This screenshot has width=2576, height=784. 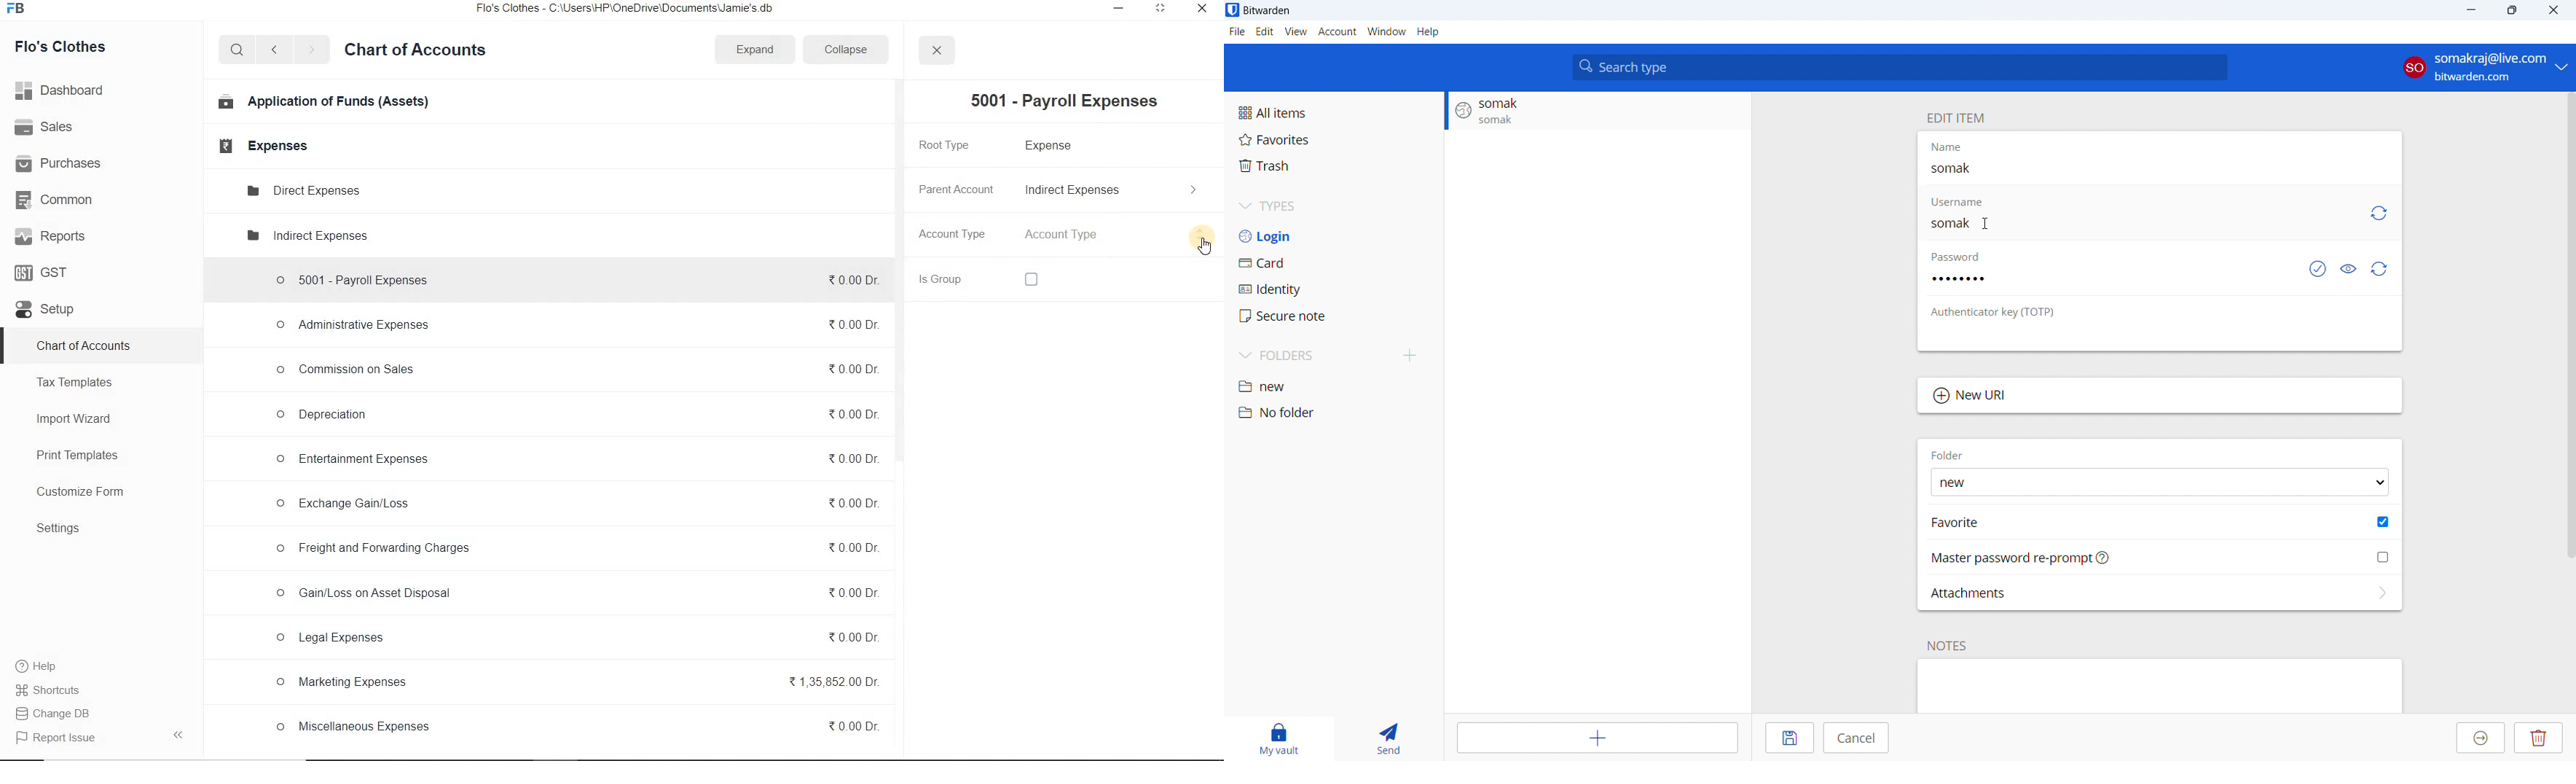 I want to click on Expenses, so click(x=259, y=146).